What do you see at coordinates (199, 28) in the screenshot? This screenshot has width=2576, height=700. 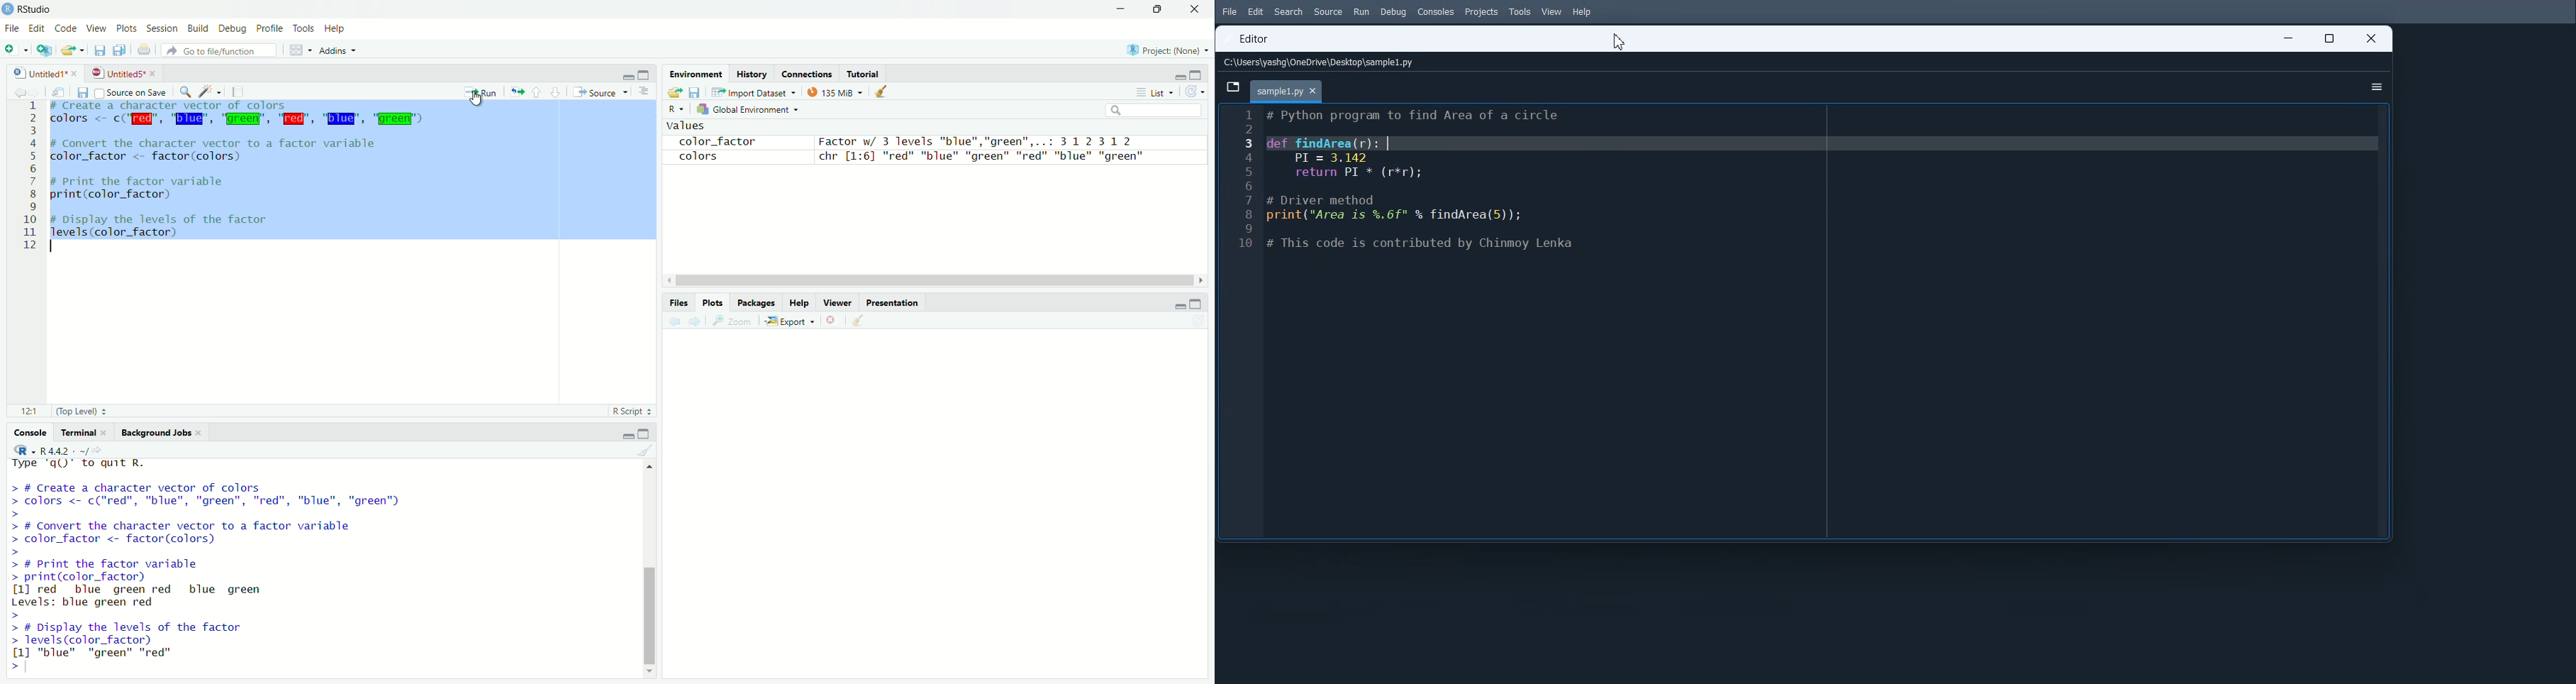 I see `build` at bounding box center [199, 28].